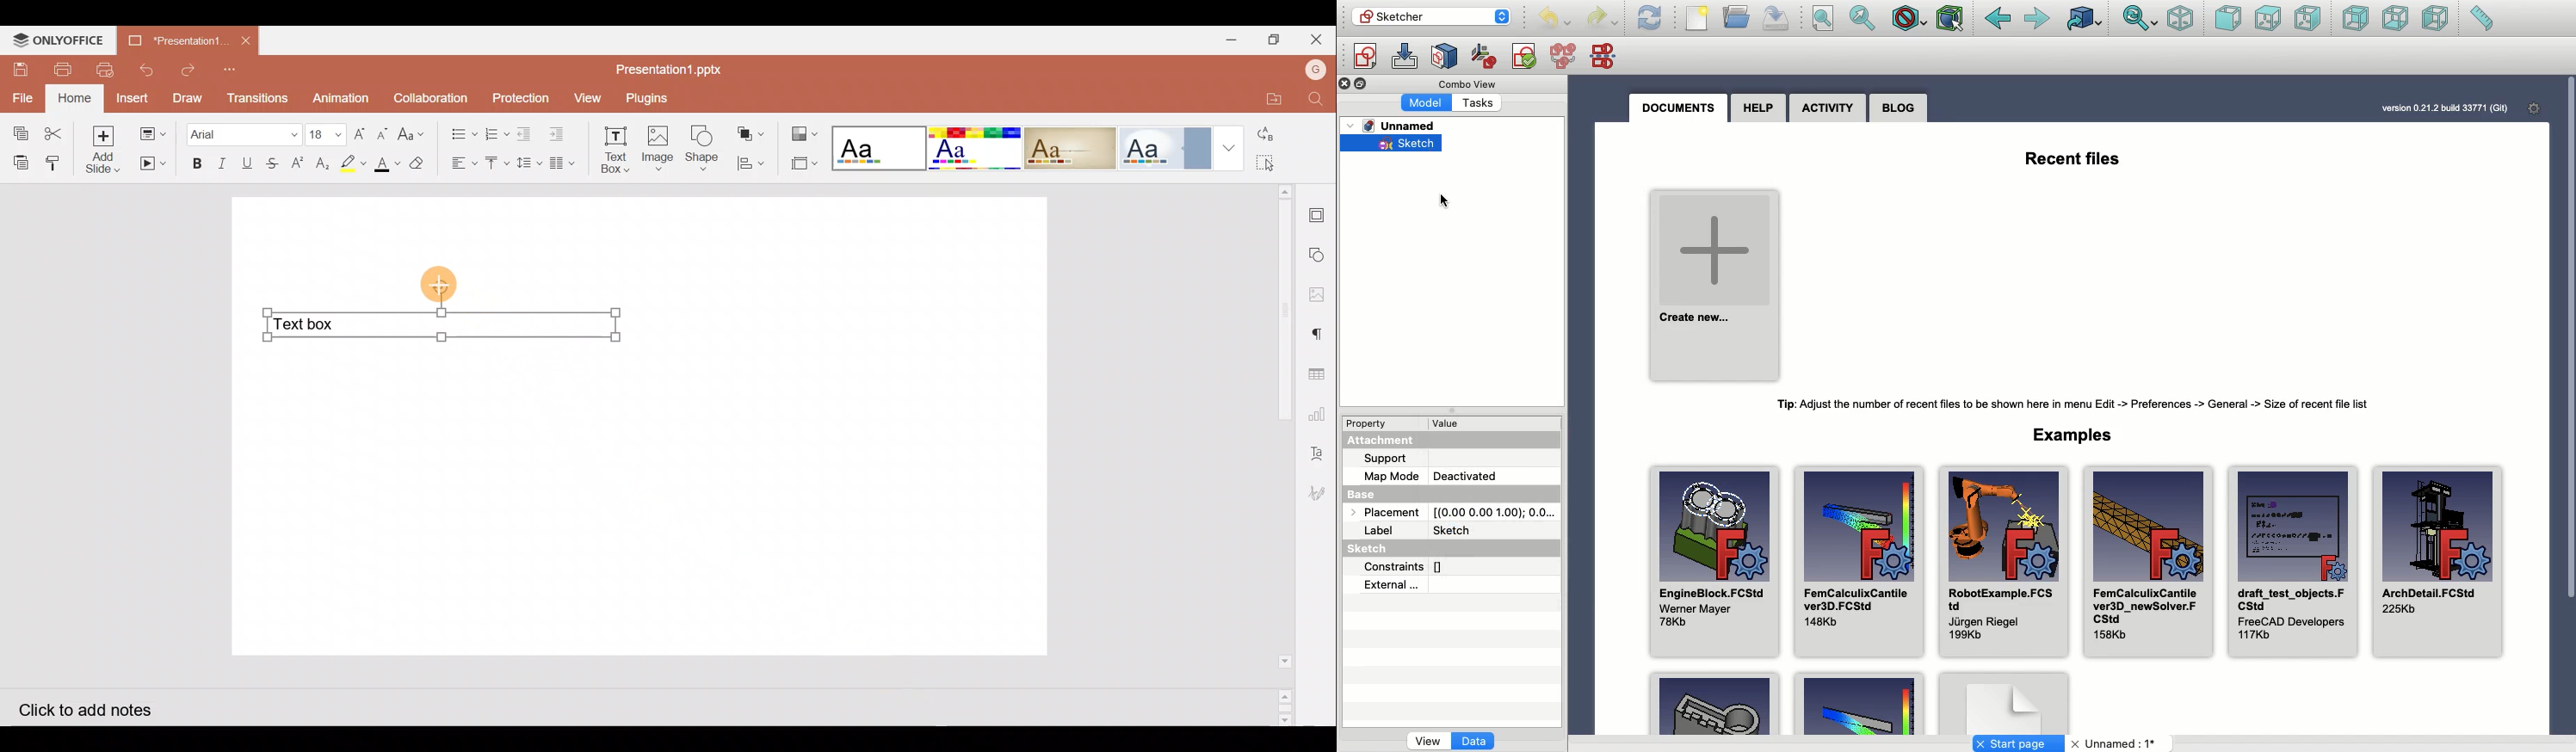  What do you see at coordinates (527, 133) in the screenshot?
I see `Decrease indent` at bounding box center [527, 133].